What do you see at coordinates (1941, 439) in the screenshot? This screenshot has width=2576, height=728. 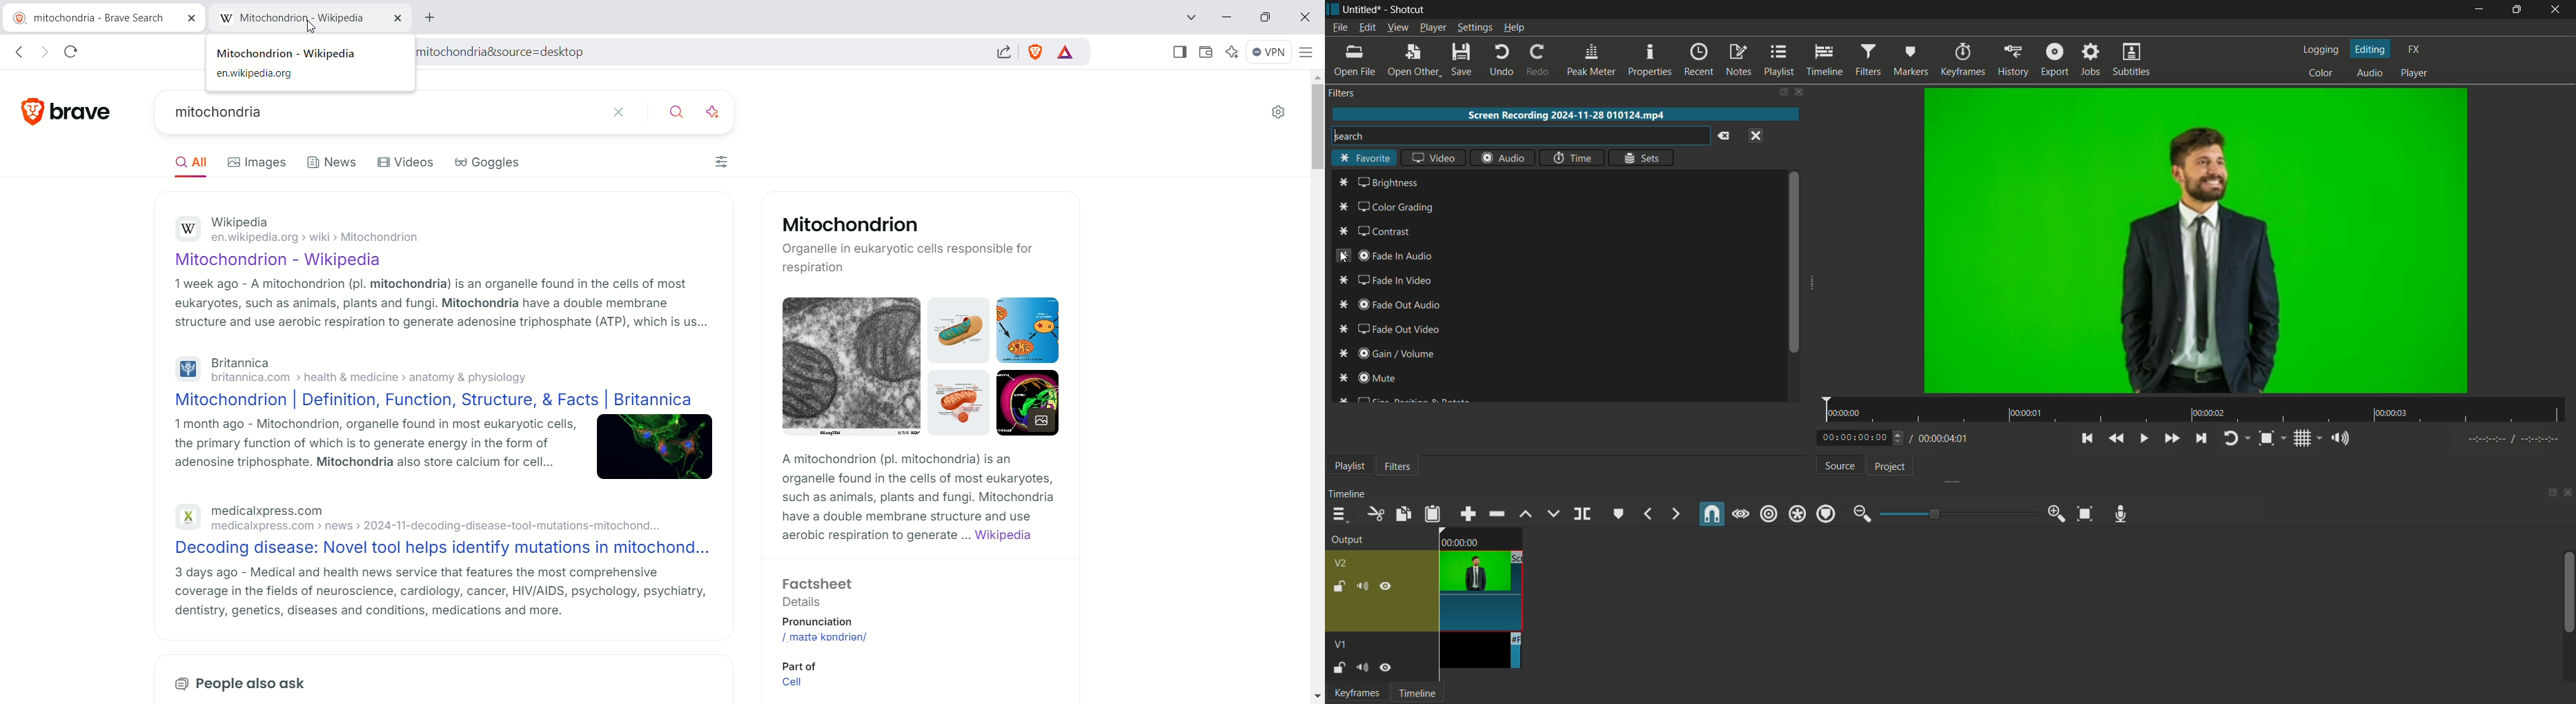 I see `total time` at bounding box center [1941, 439].